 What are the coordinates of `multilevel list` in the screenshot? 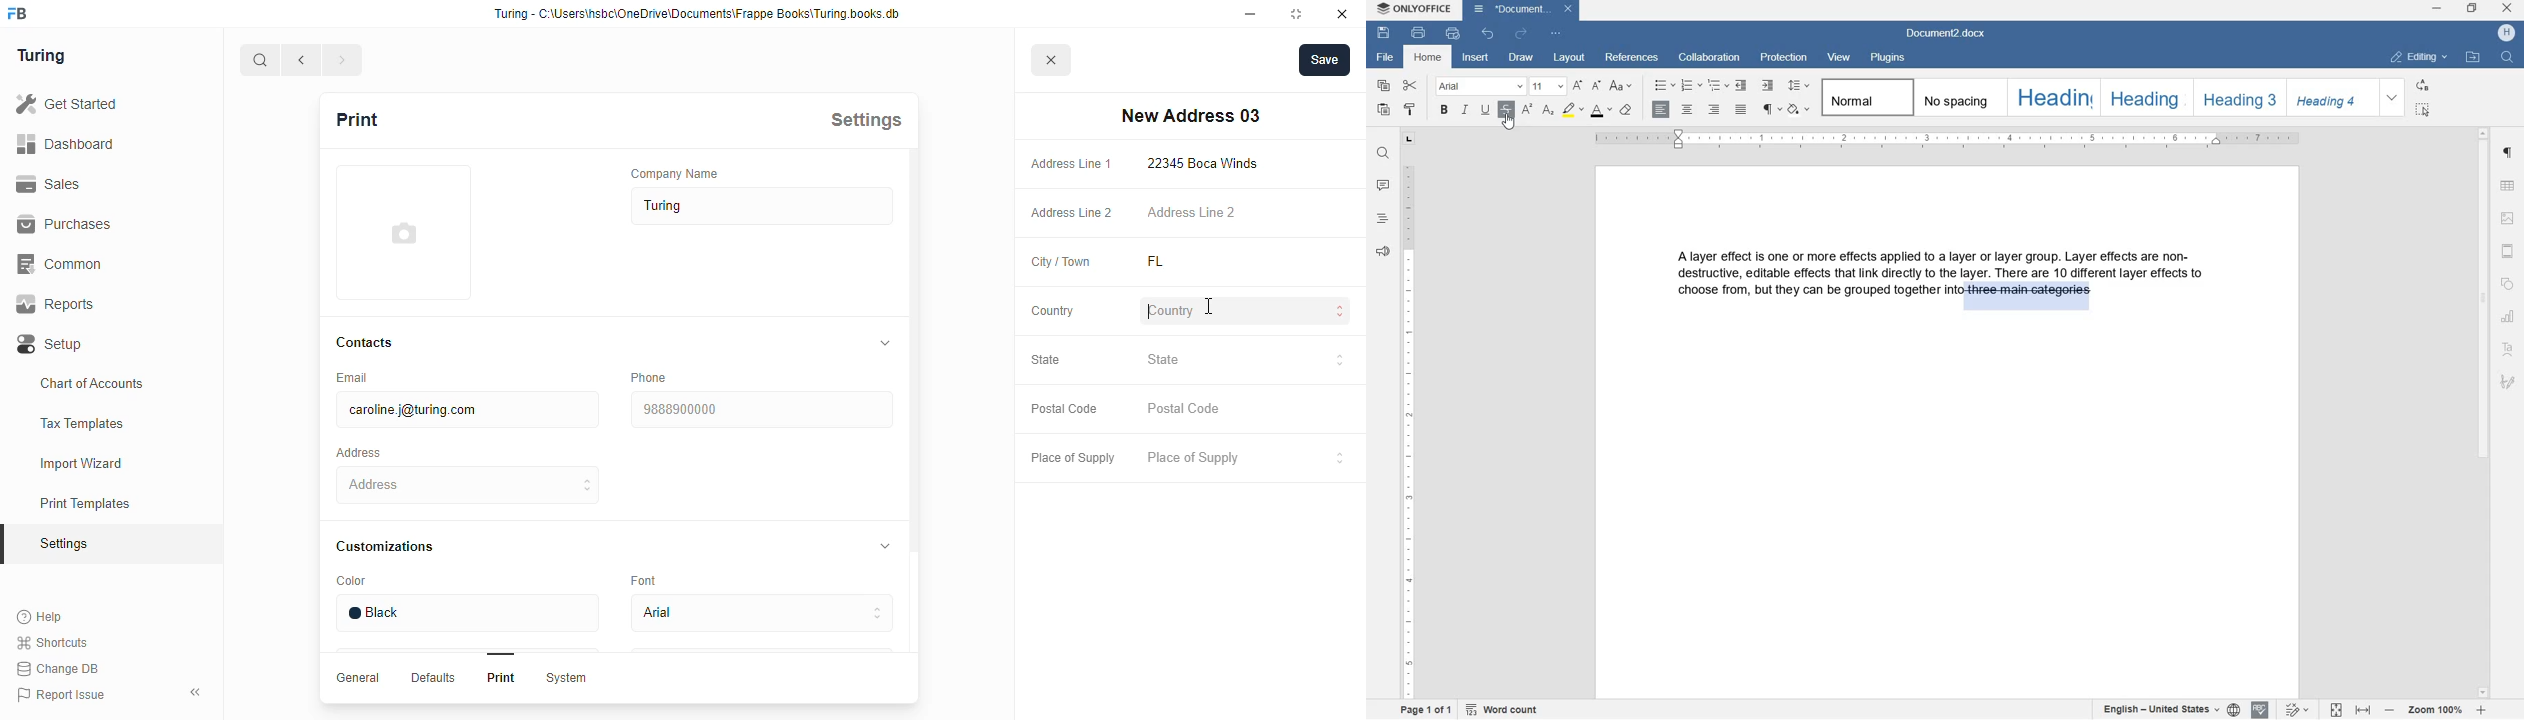 It's located at (1717, 86).